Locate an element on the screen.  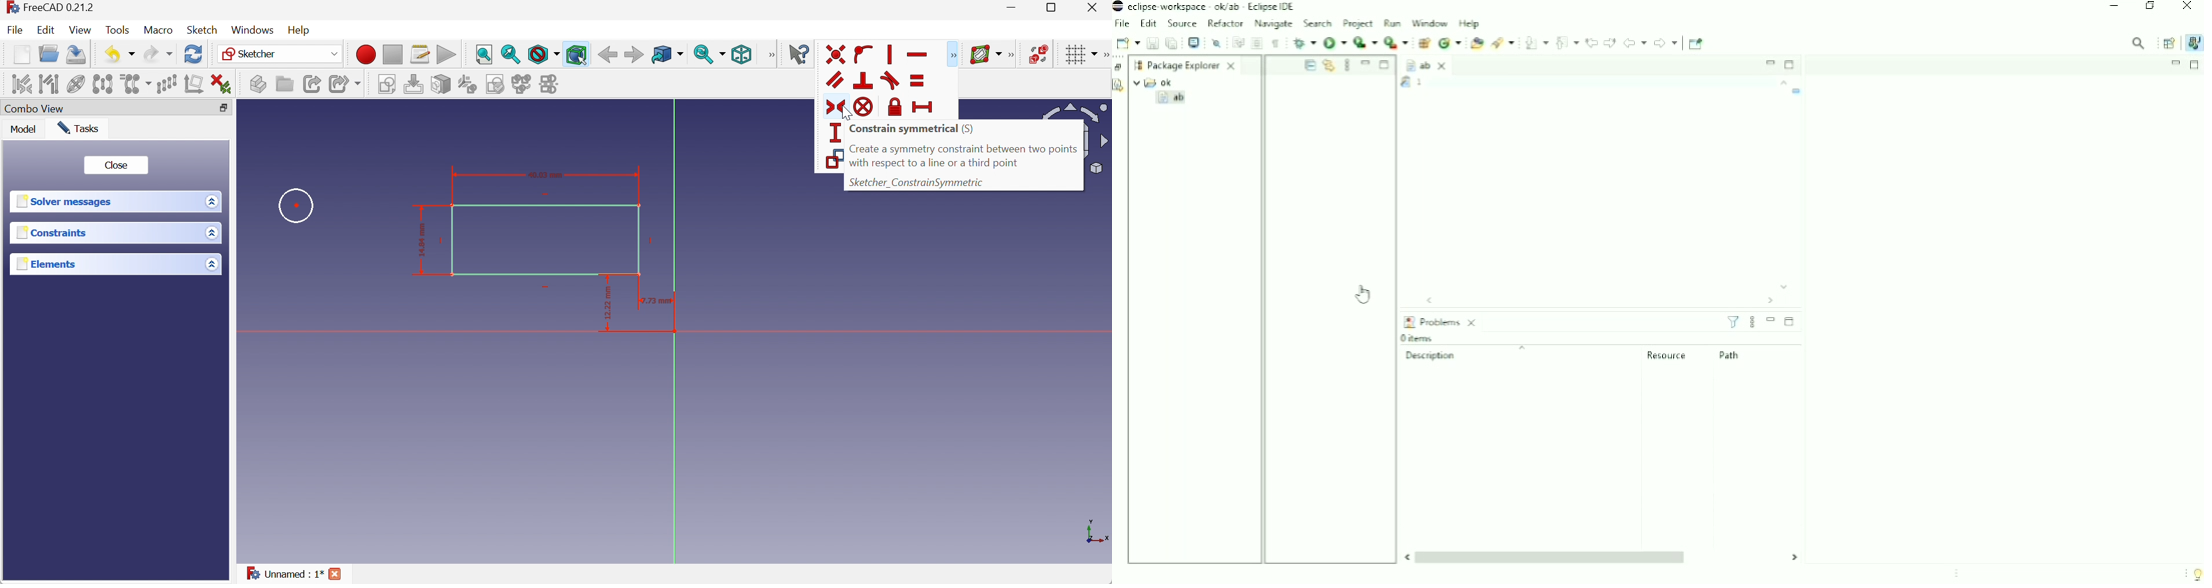
Save is located at coordinates (1152, 43).